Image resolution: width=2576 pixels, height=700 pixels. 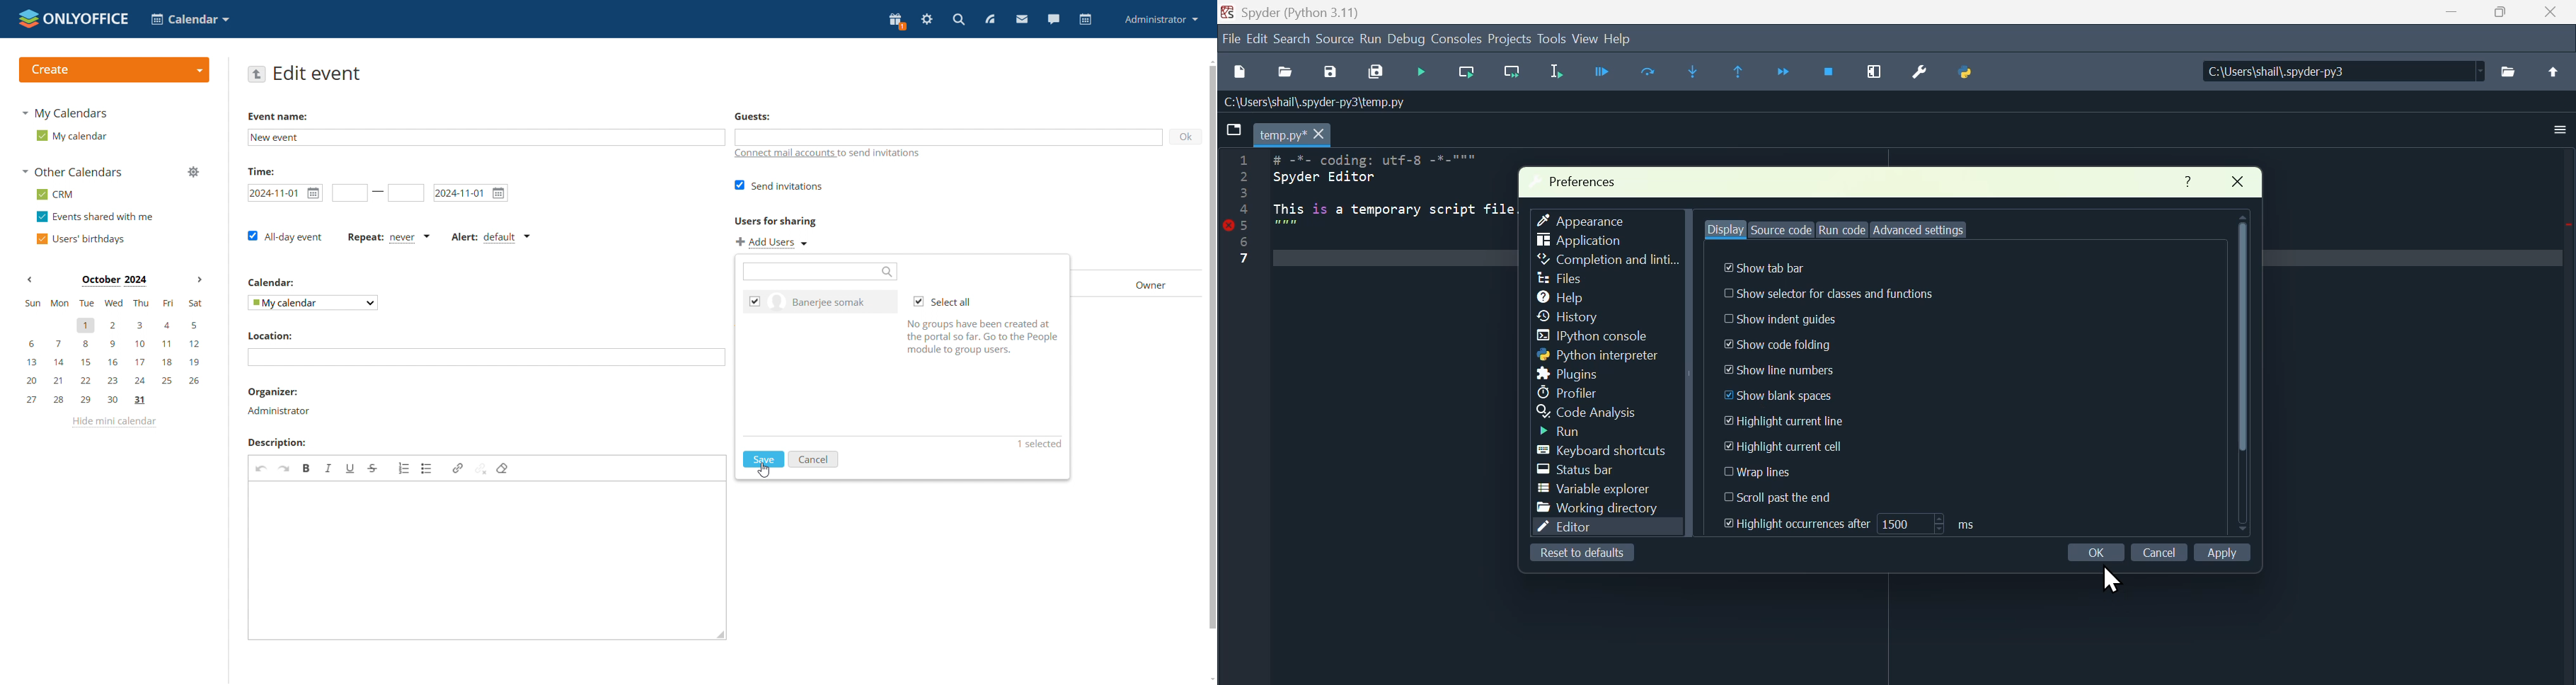 What do you see at coordinates (1845, 523) in the screenshot?
I see `Highlight occurences after` at bounding box center [1845, 523].